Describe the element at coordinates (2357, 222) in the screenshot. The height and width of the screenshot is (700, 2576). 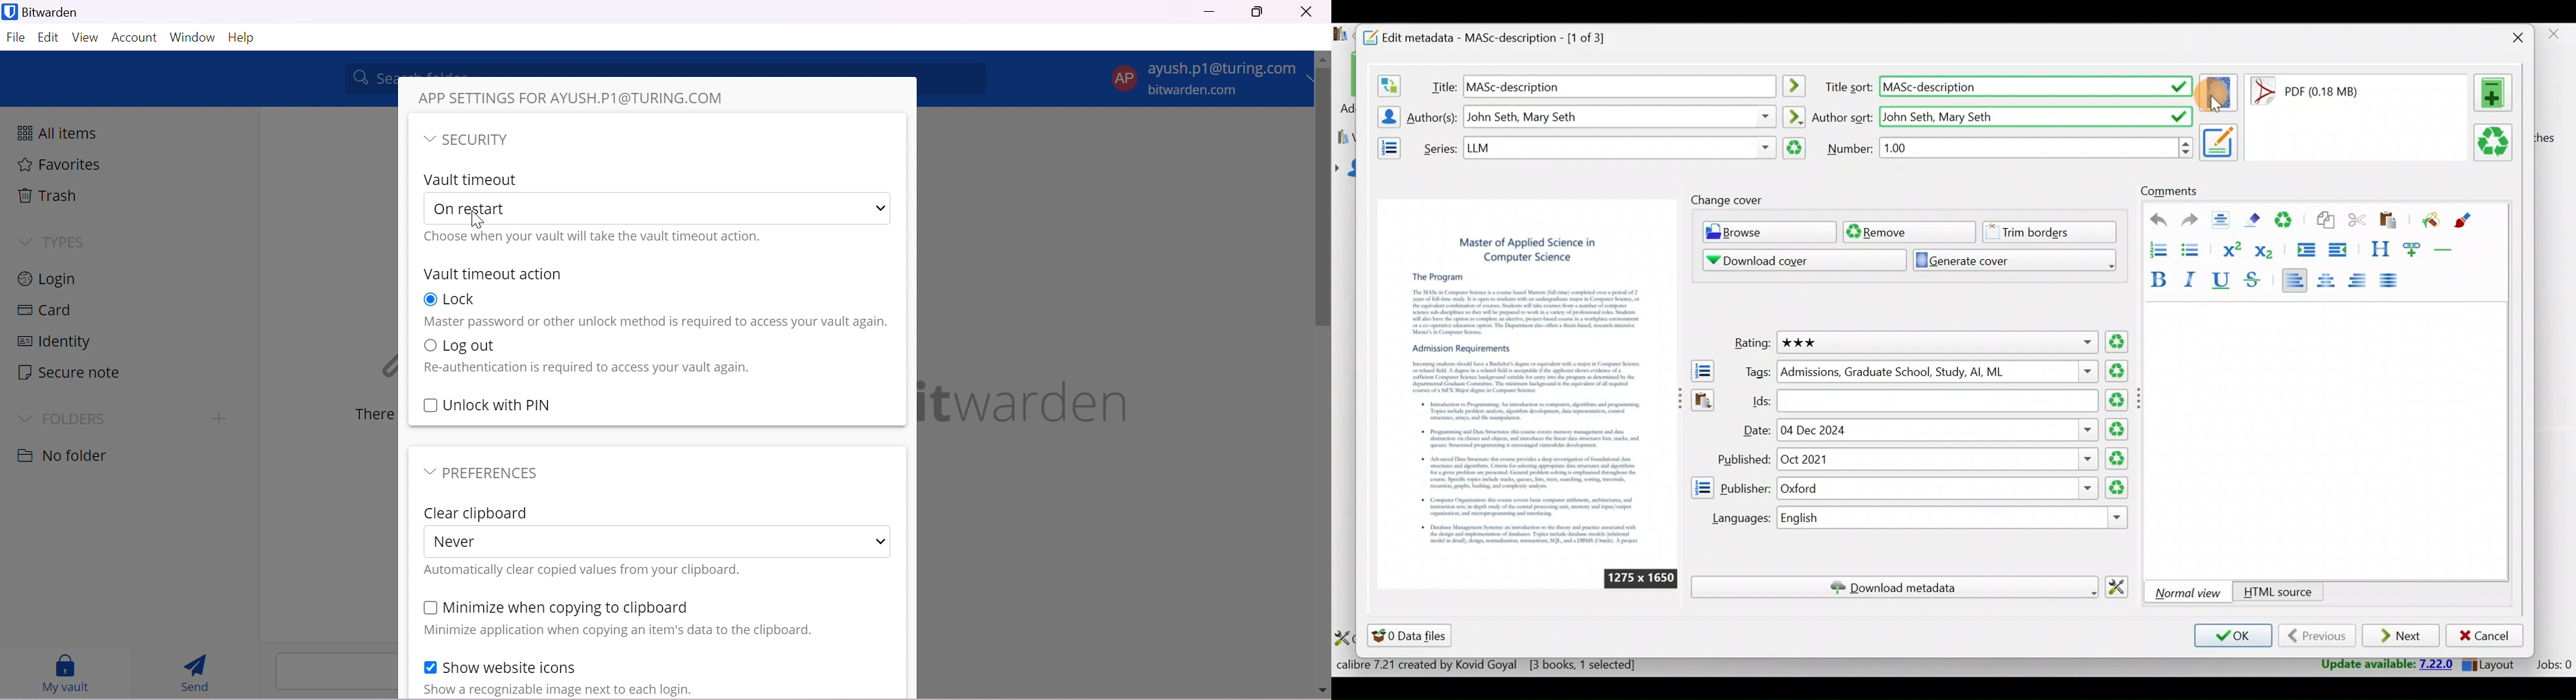
I see `Cut` at that location.